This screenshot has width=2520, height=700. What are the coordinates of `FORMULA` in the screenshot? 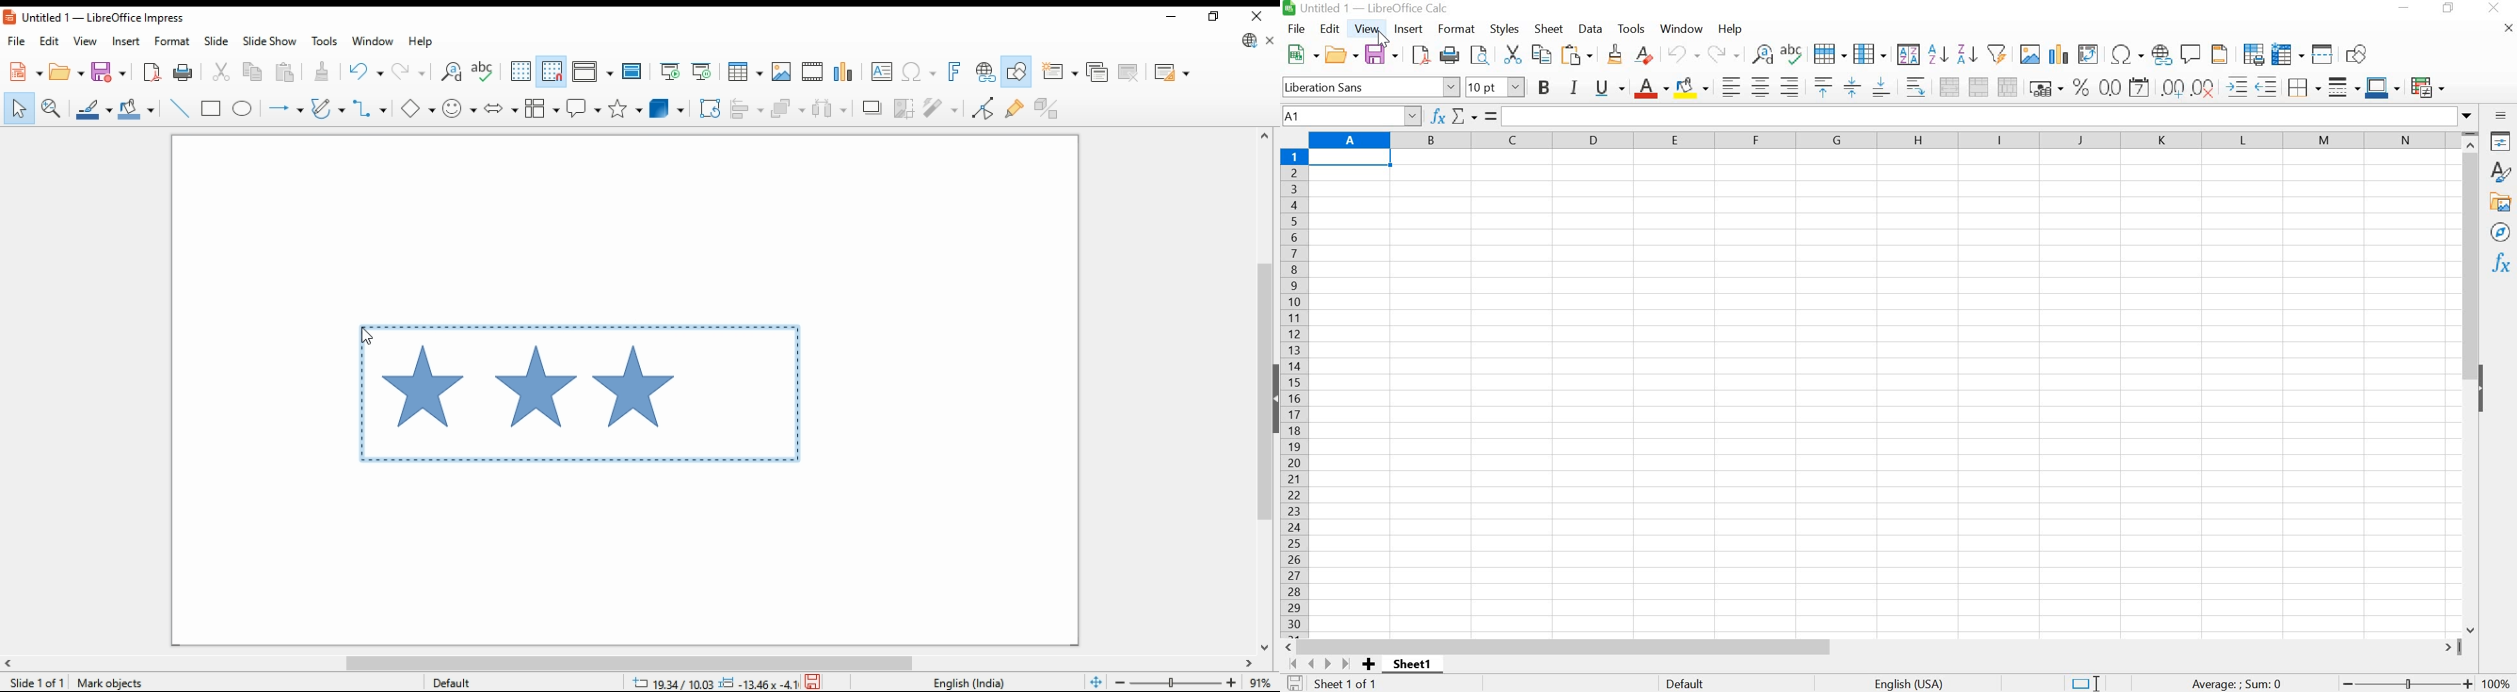 It's located at (2237, 684).